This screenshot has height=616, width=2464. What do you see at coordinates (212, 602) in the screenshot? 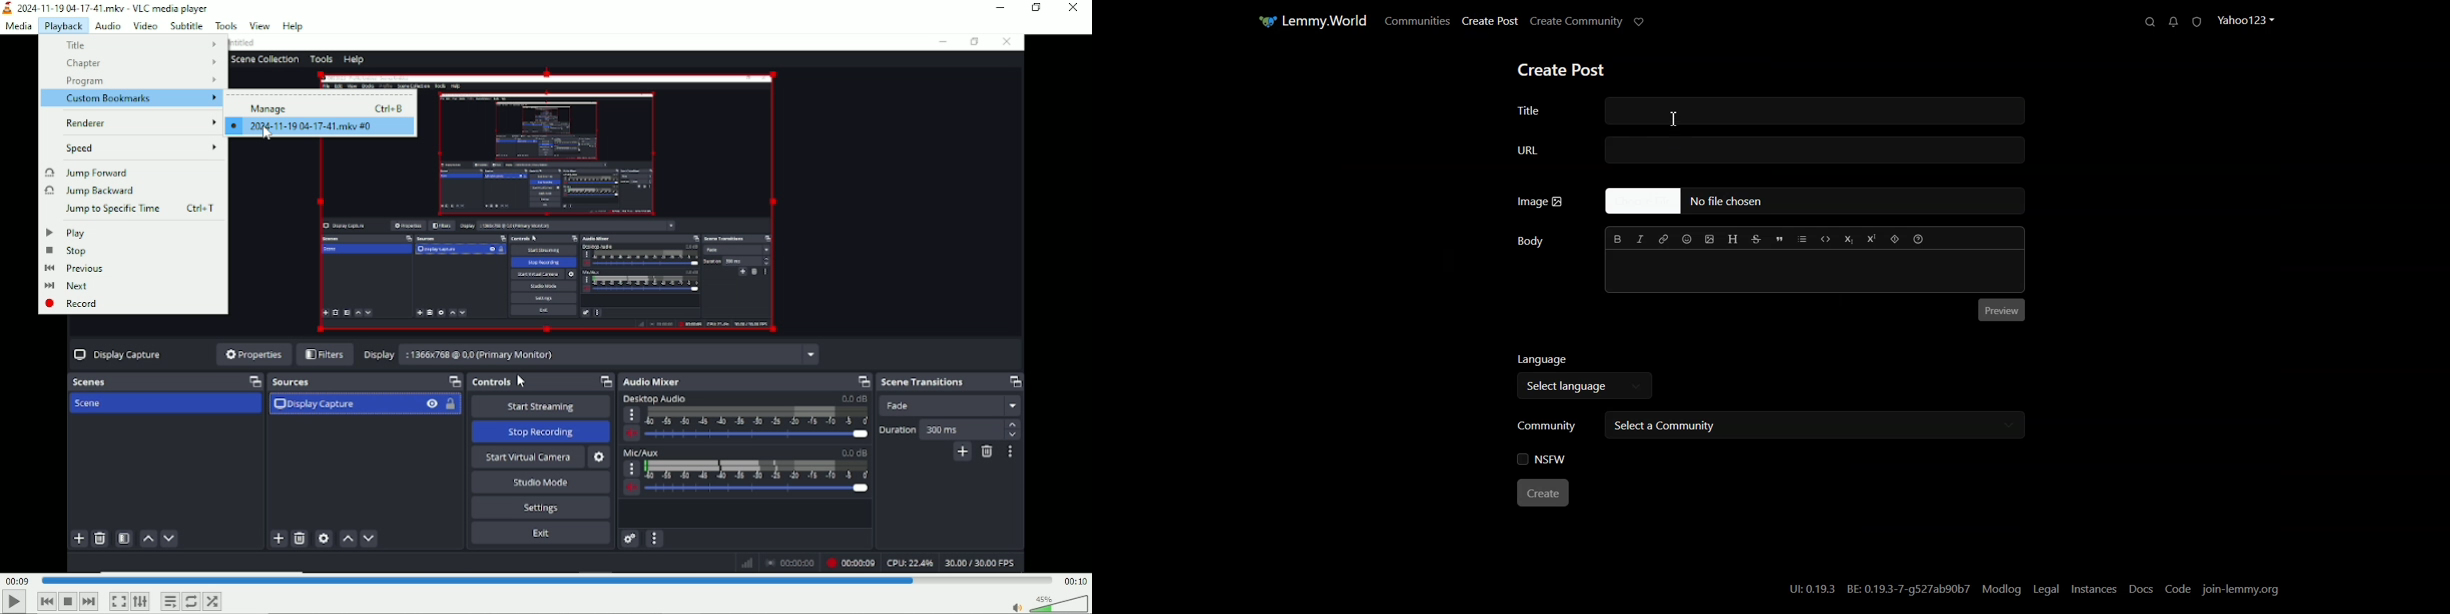
I see `random` at bounding box center [212, 602].